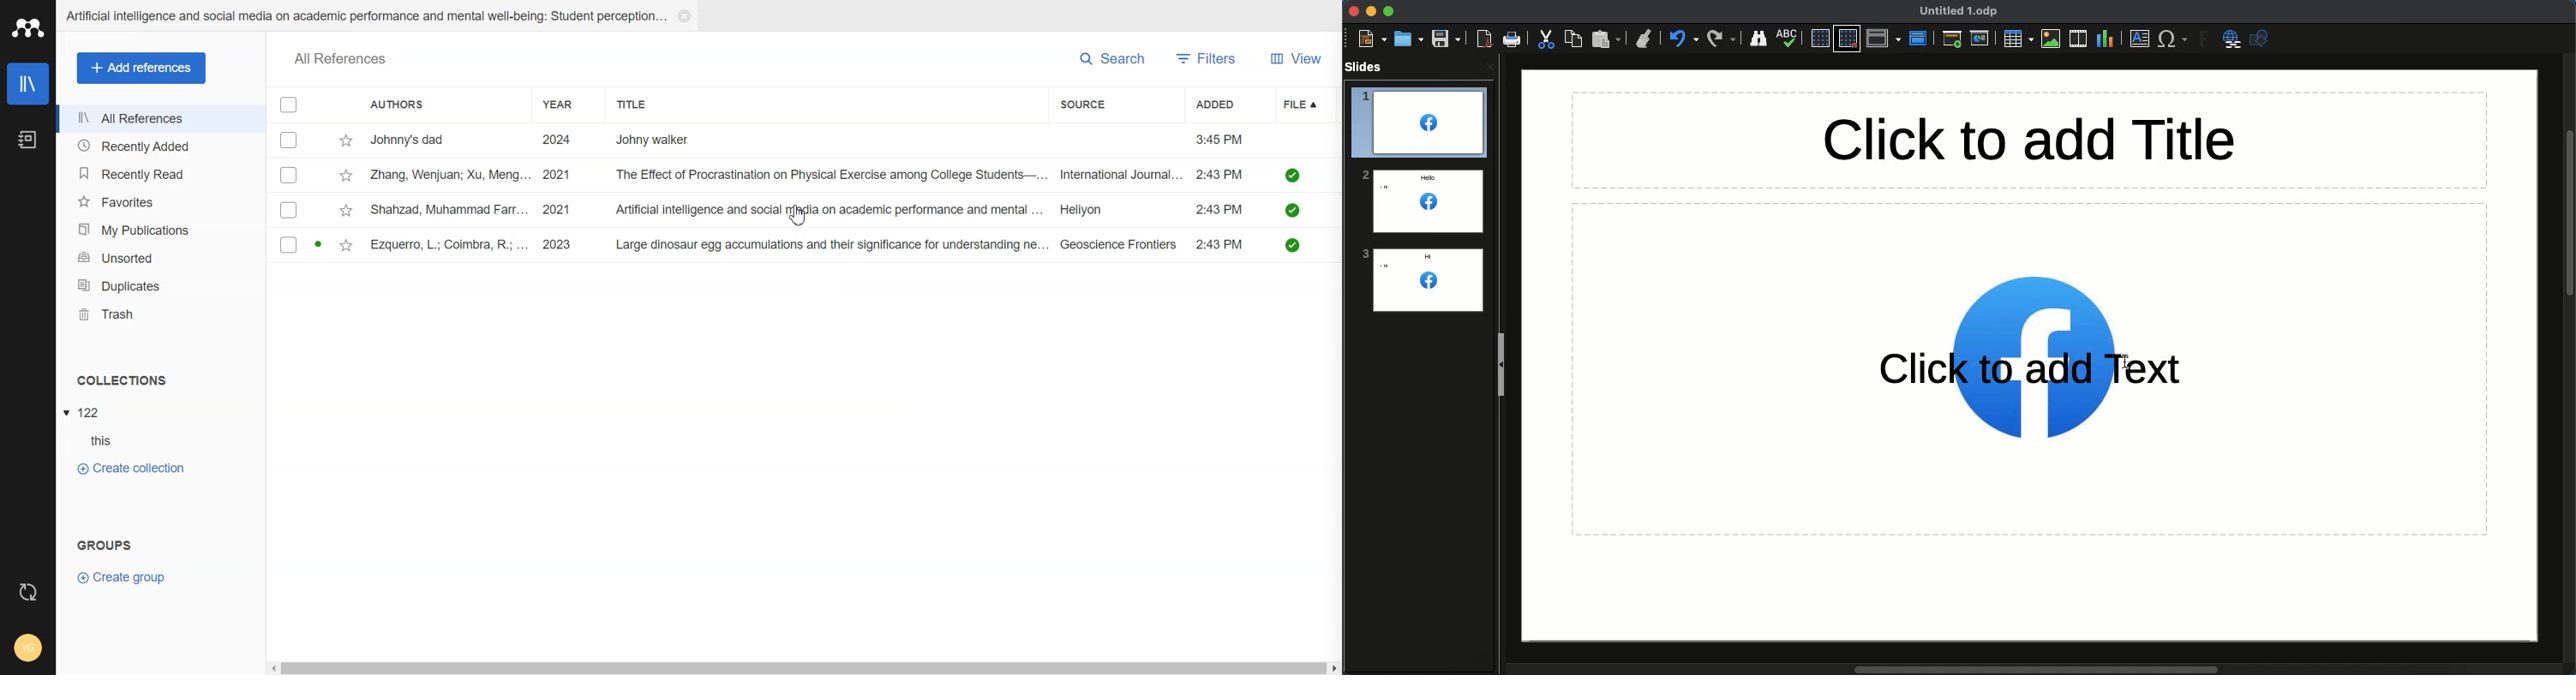 This screenshot has width=2576, height=700. I want to click on Notebook, so click(27, 140).